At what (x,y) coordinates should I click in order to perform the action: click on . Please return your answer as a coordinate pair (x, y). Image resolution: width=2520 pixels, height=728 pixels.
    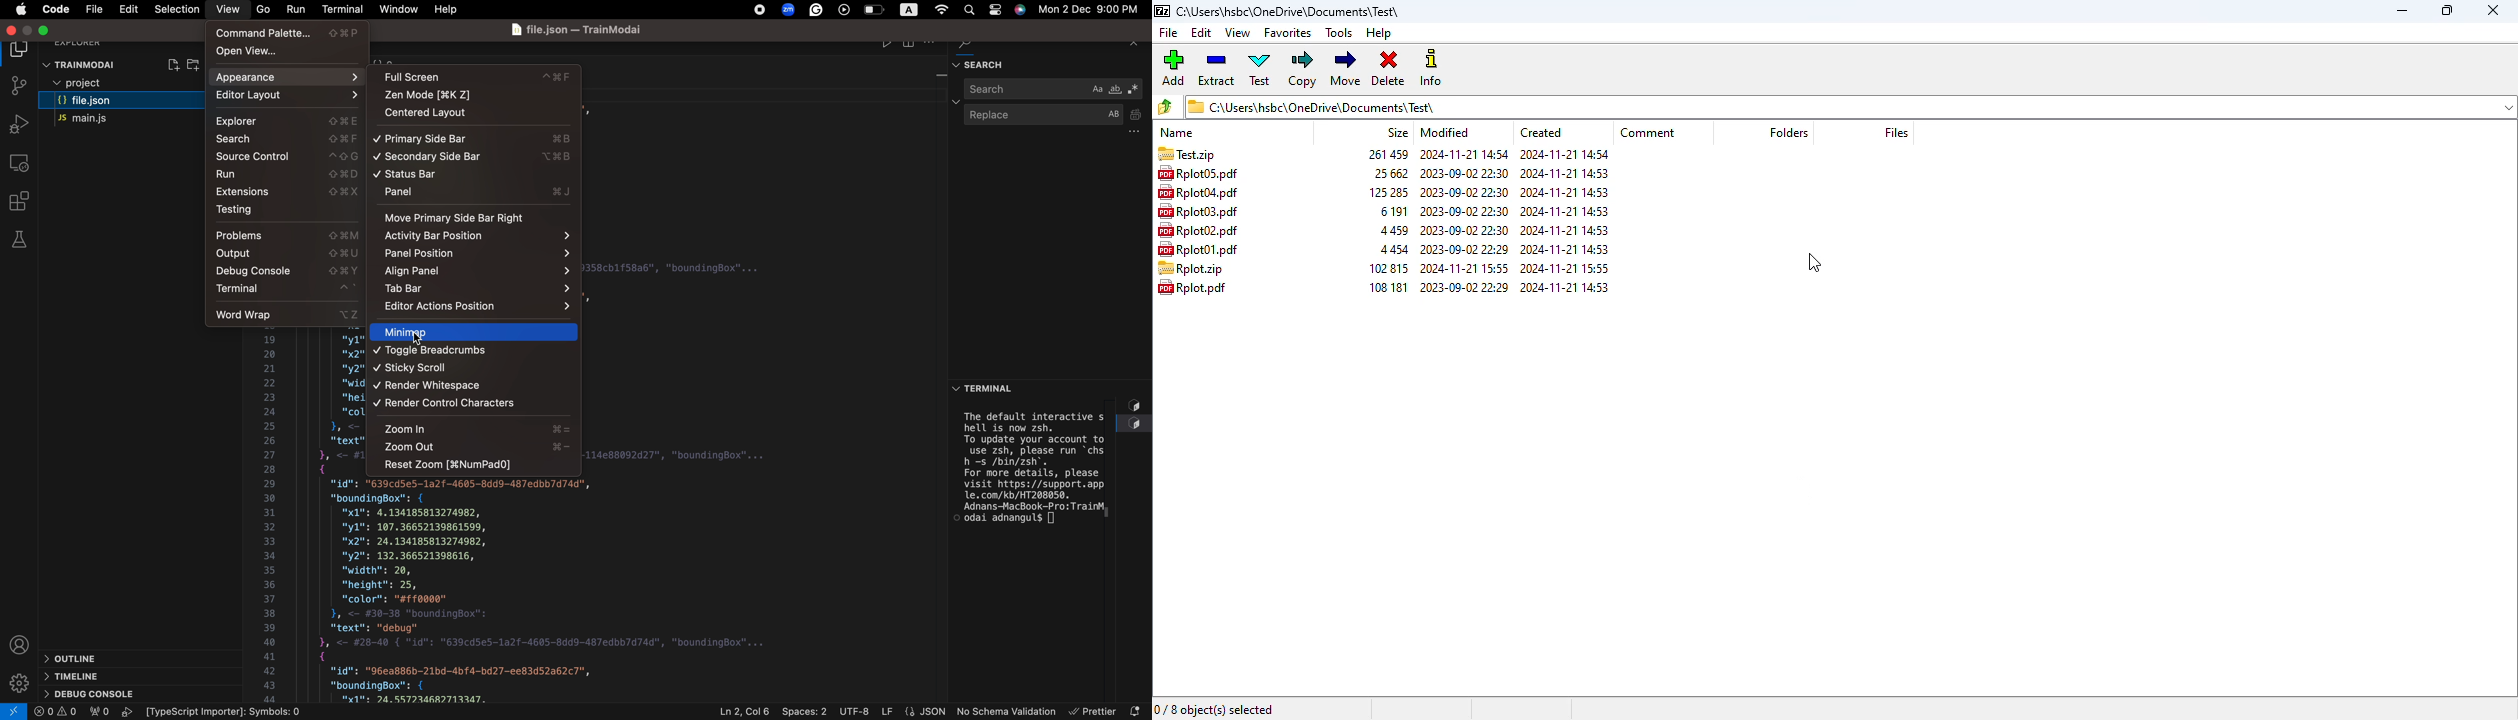
    Looking at the image, I should click on (474, 366).